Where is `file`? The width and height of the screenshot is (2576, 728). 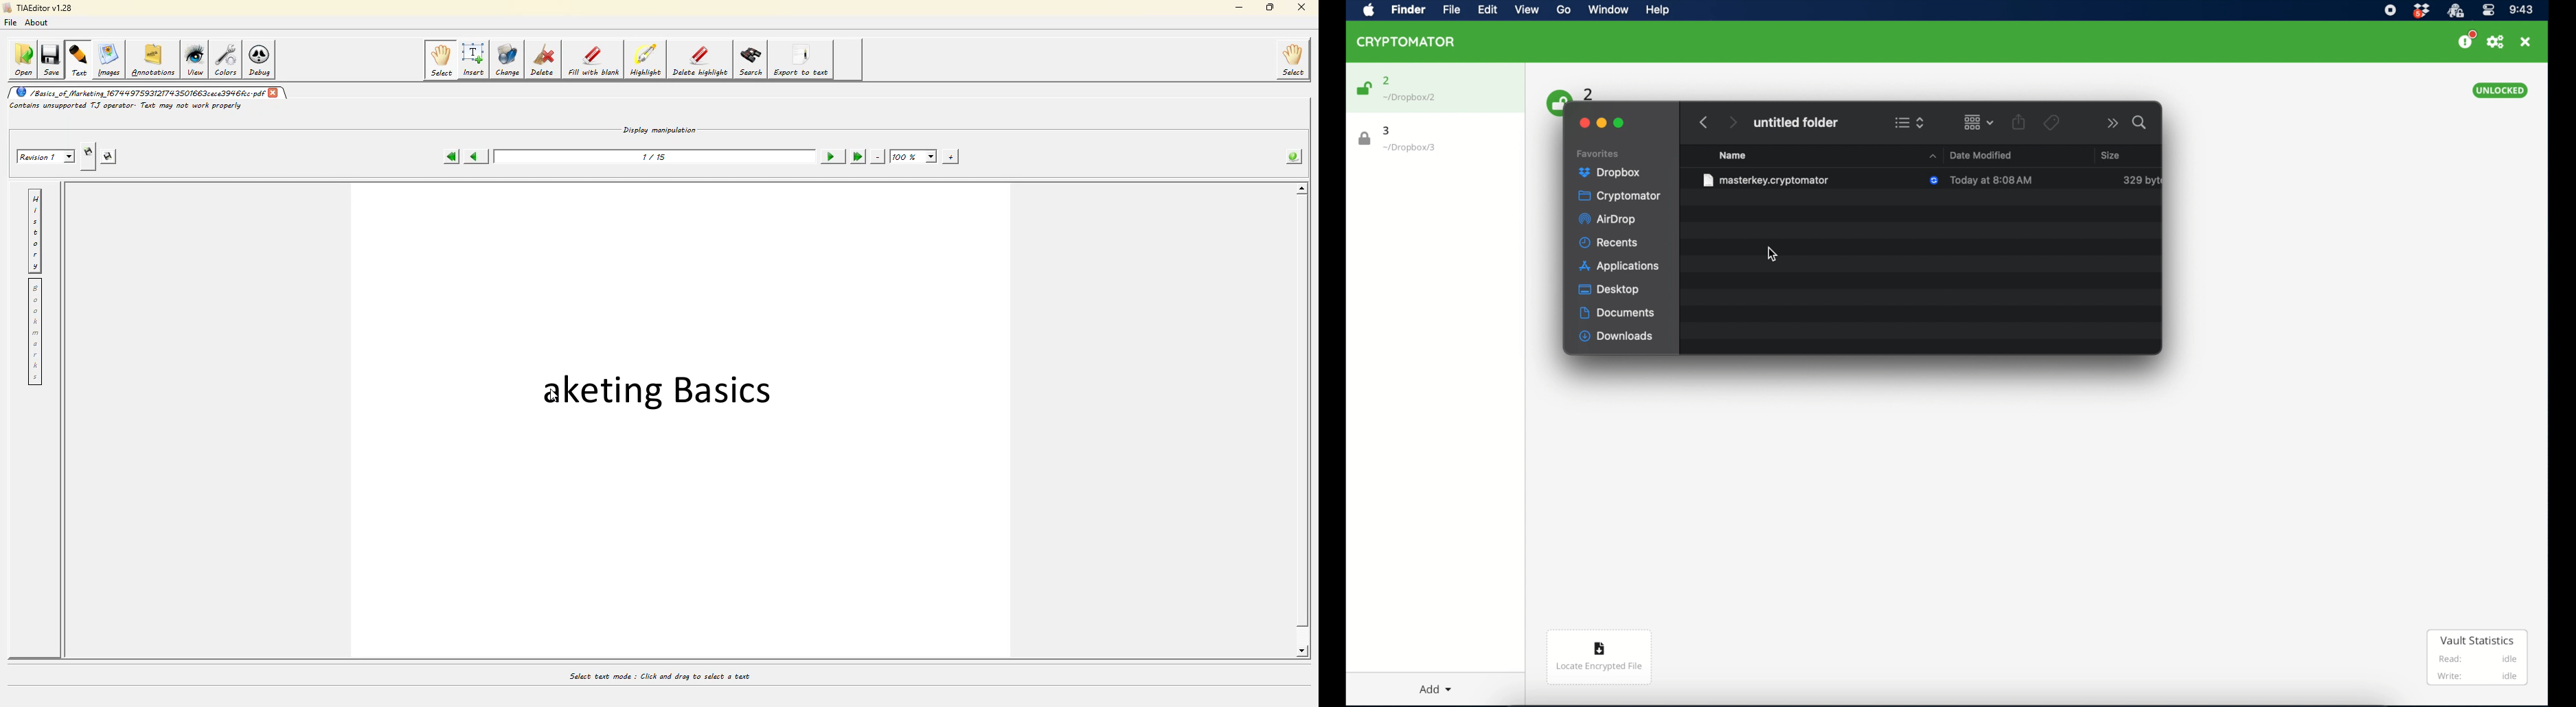 file is located at coordinates (1448, 10).